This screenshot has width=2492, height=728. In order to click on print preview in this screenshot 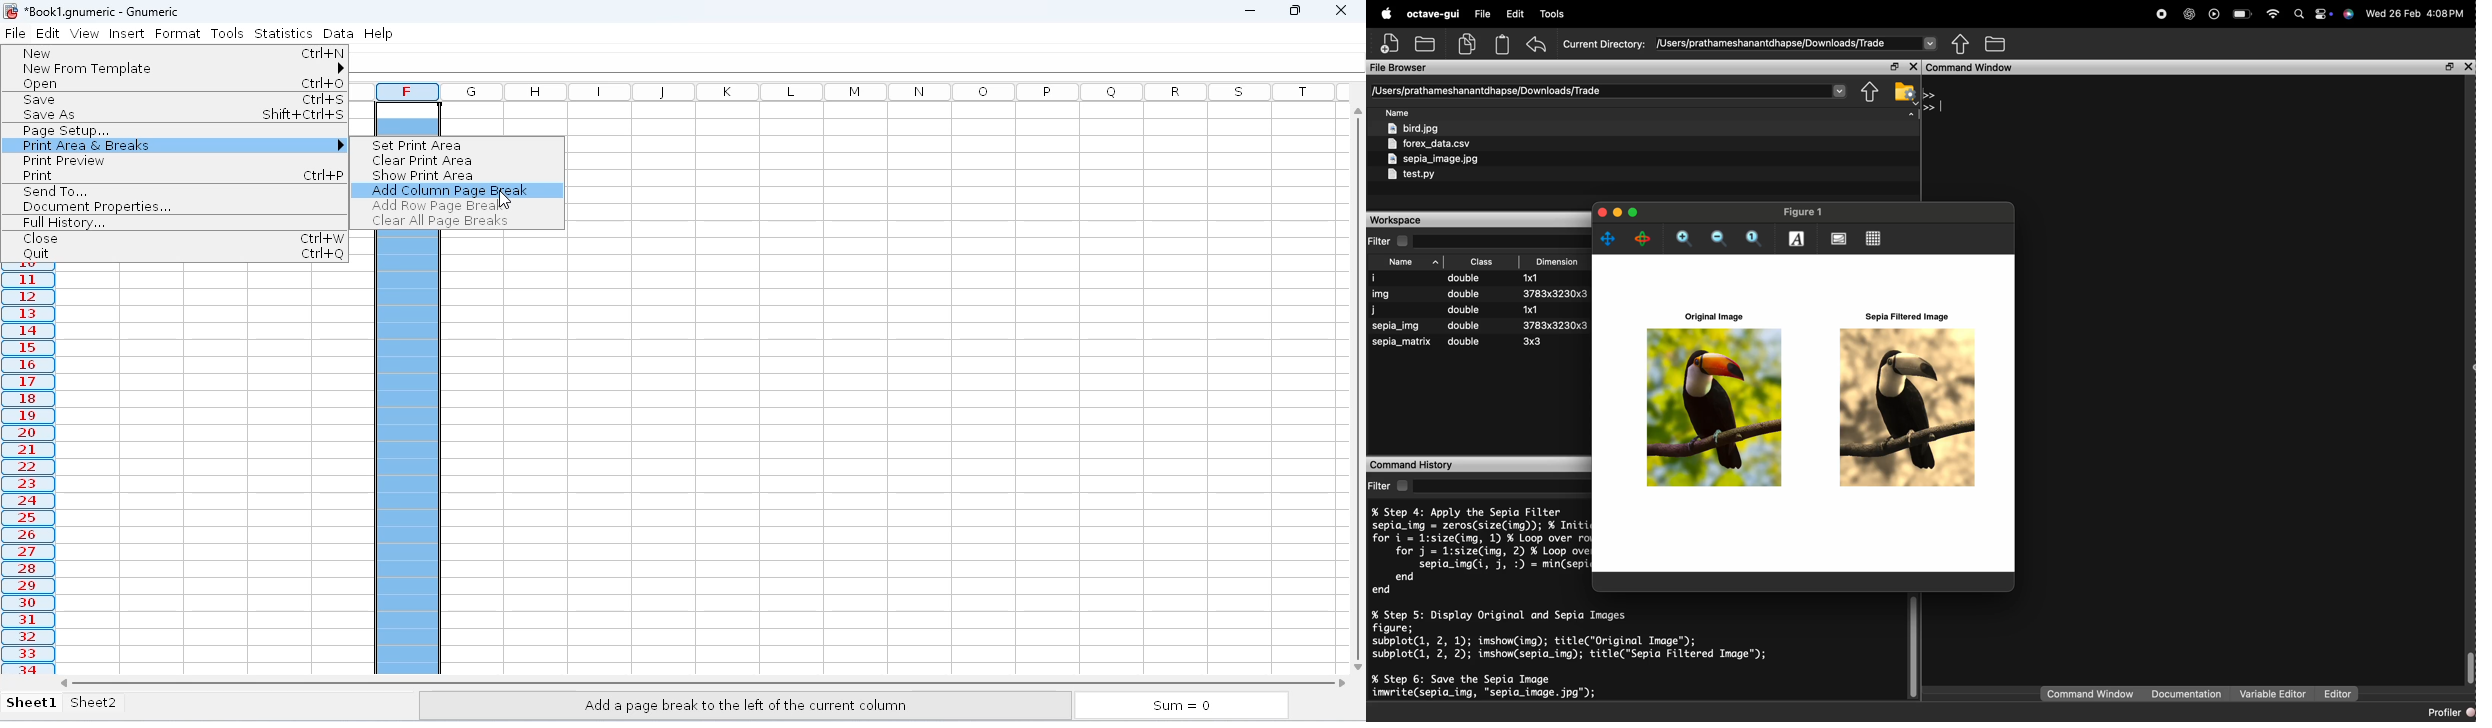, I will do `click(63, 160)`.